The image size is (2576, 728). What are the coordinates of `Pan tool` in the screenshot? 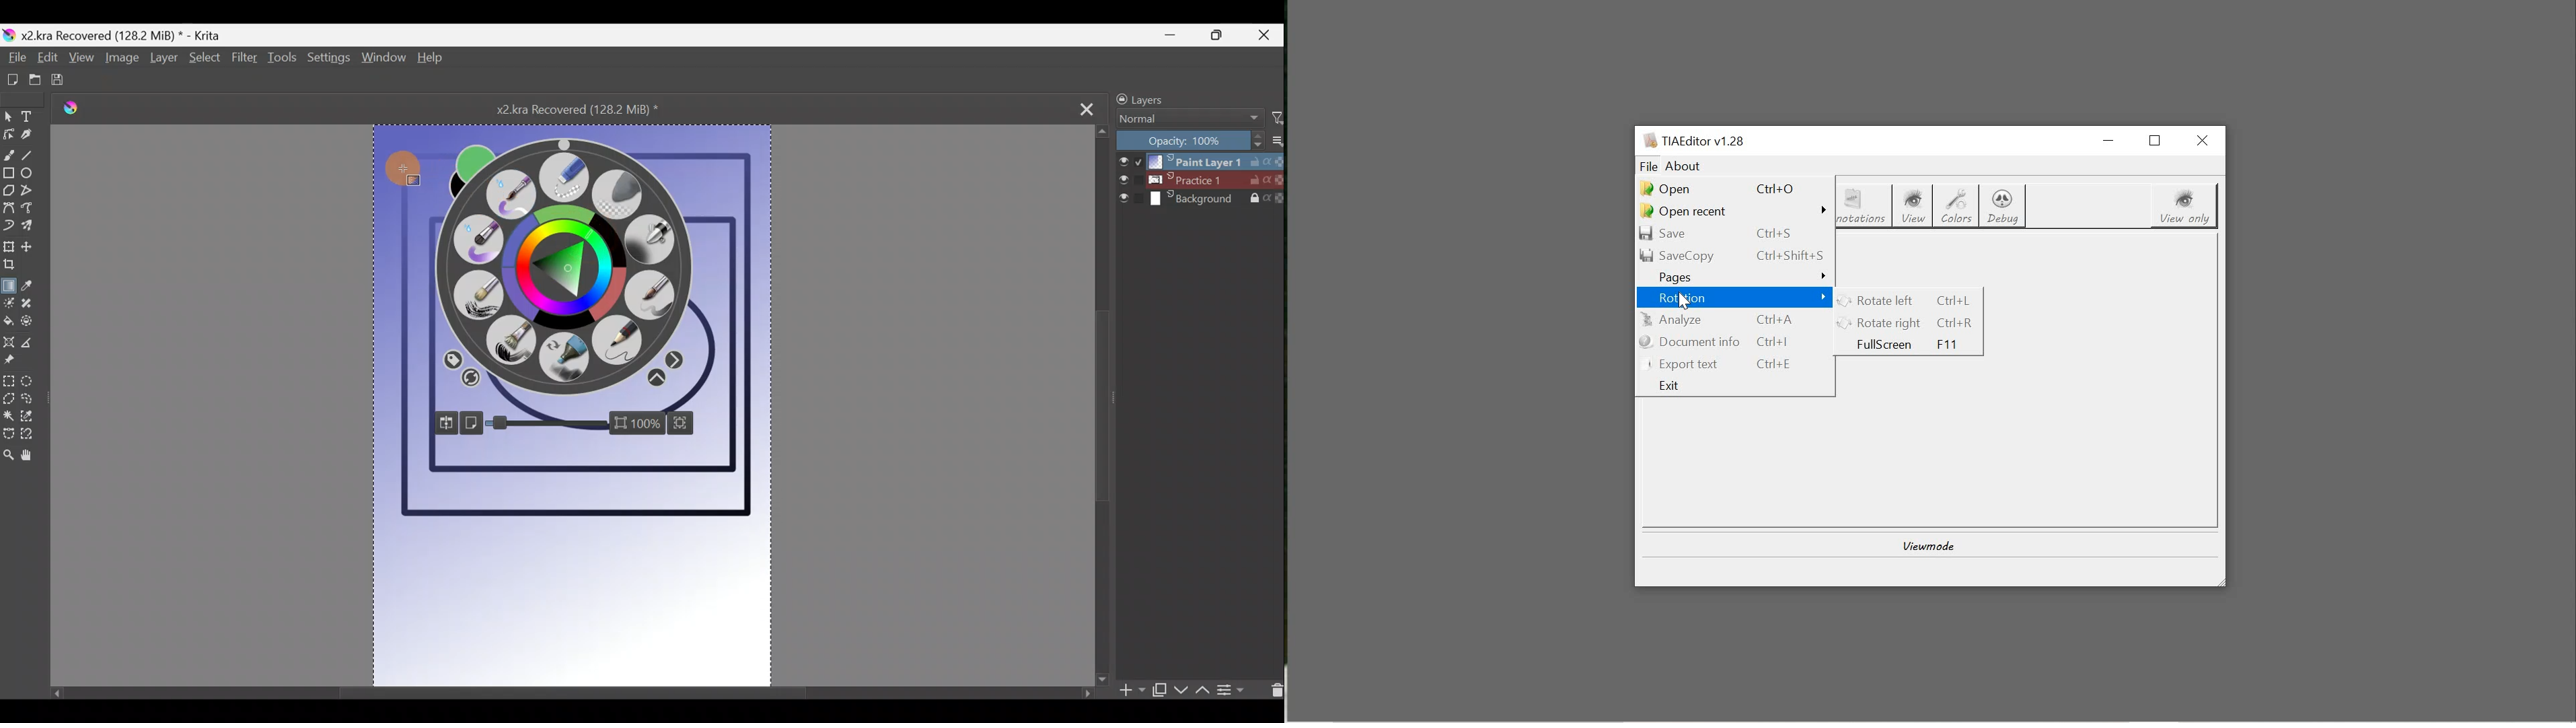 It's located at (31, 459).